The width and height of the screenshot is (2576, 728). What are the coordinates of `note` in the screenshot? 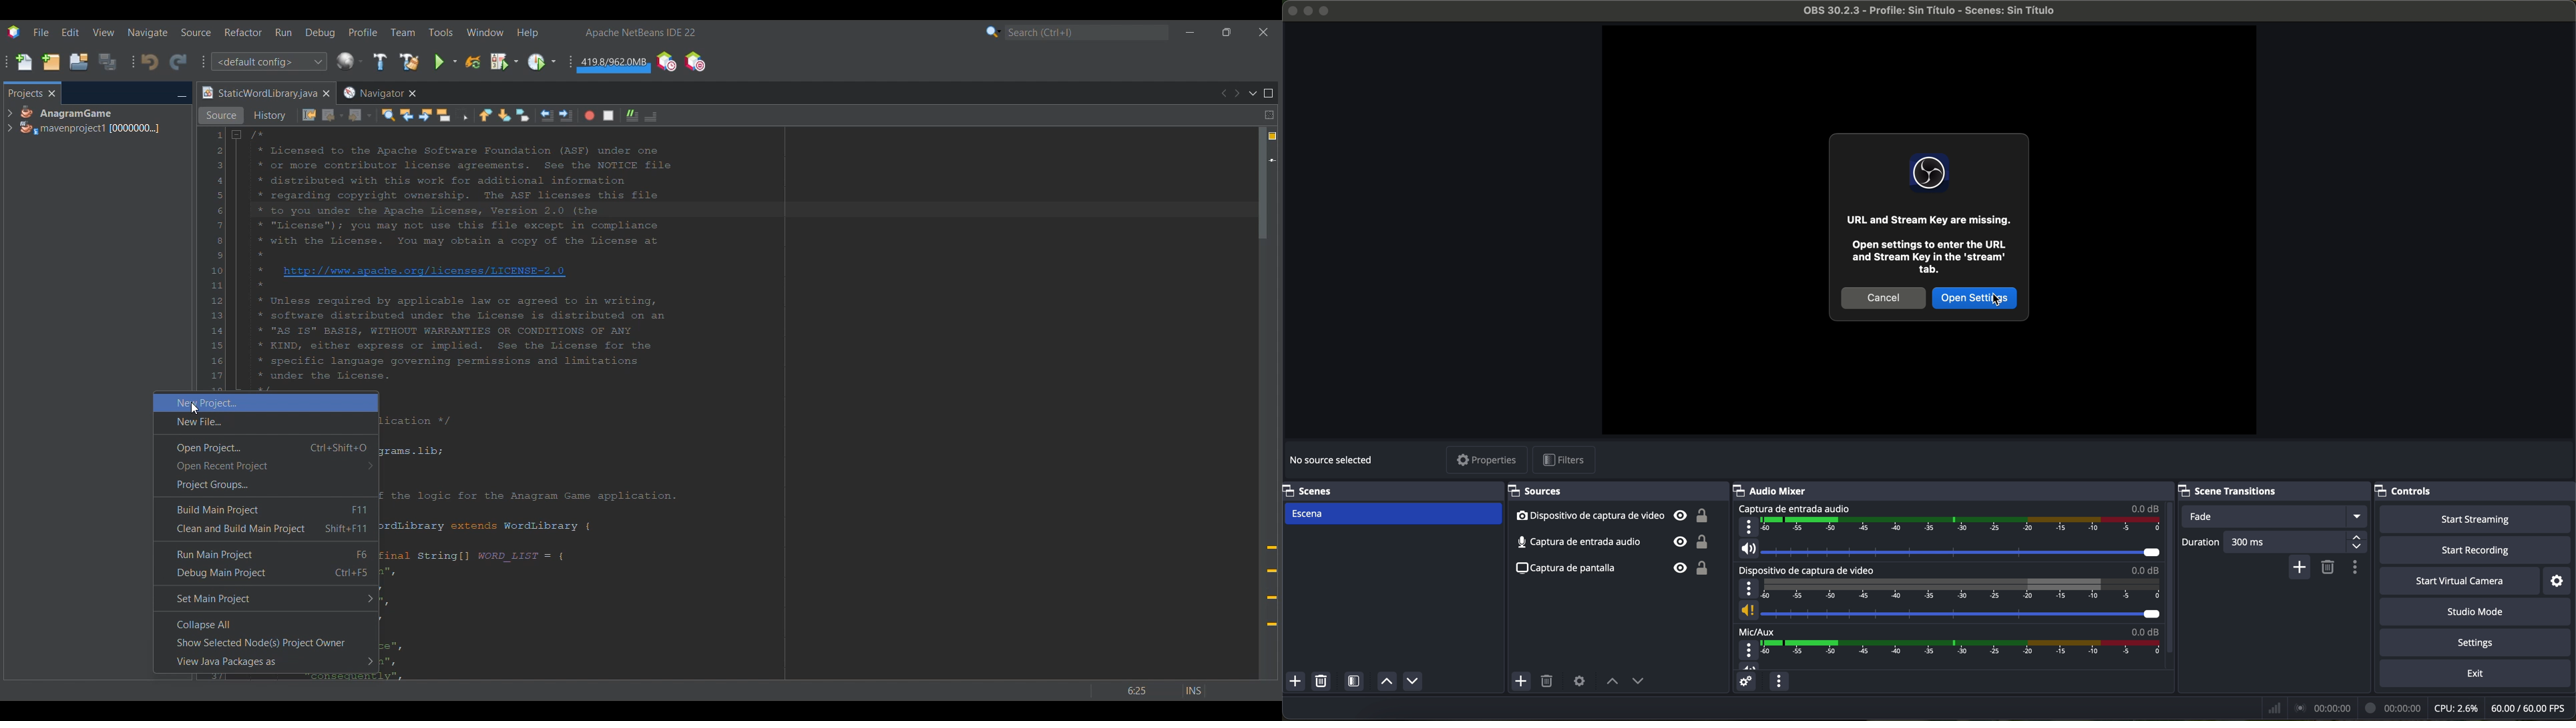 It's located at (1931, 246).